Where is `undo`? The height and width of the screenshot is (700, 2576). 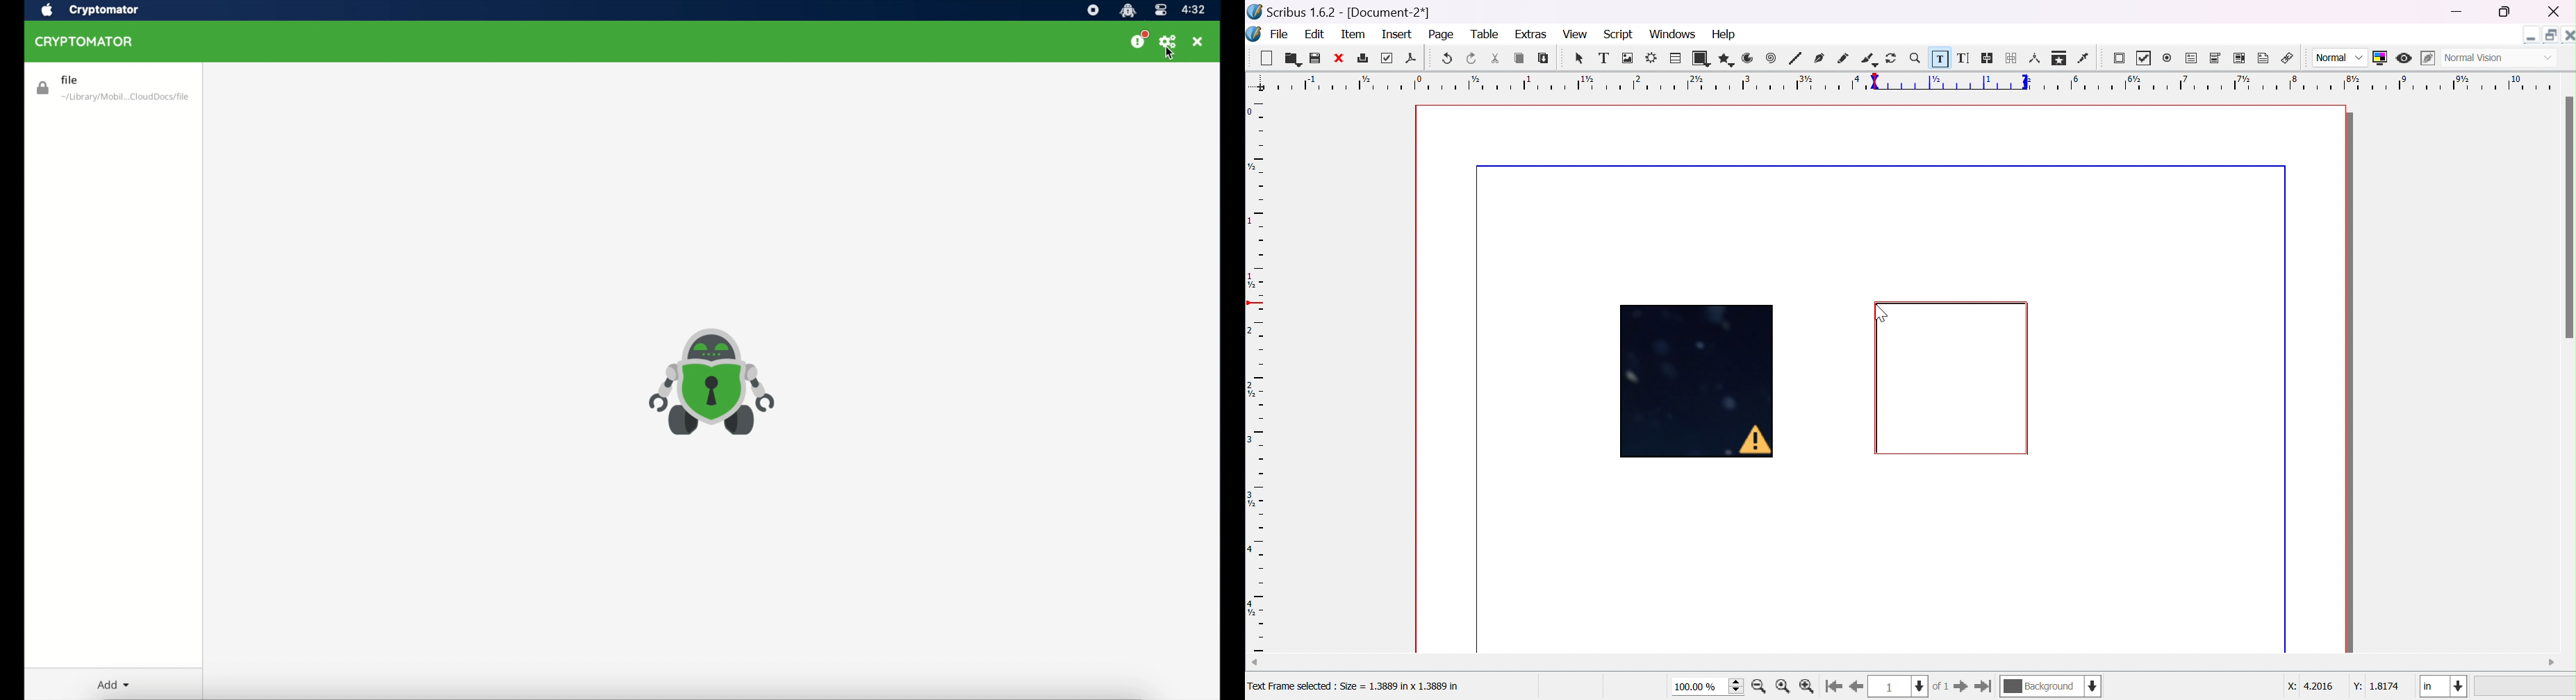
undo is located at coordinates (1449, 59).